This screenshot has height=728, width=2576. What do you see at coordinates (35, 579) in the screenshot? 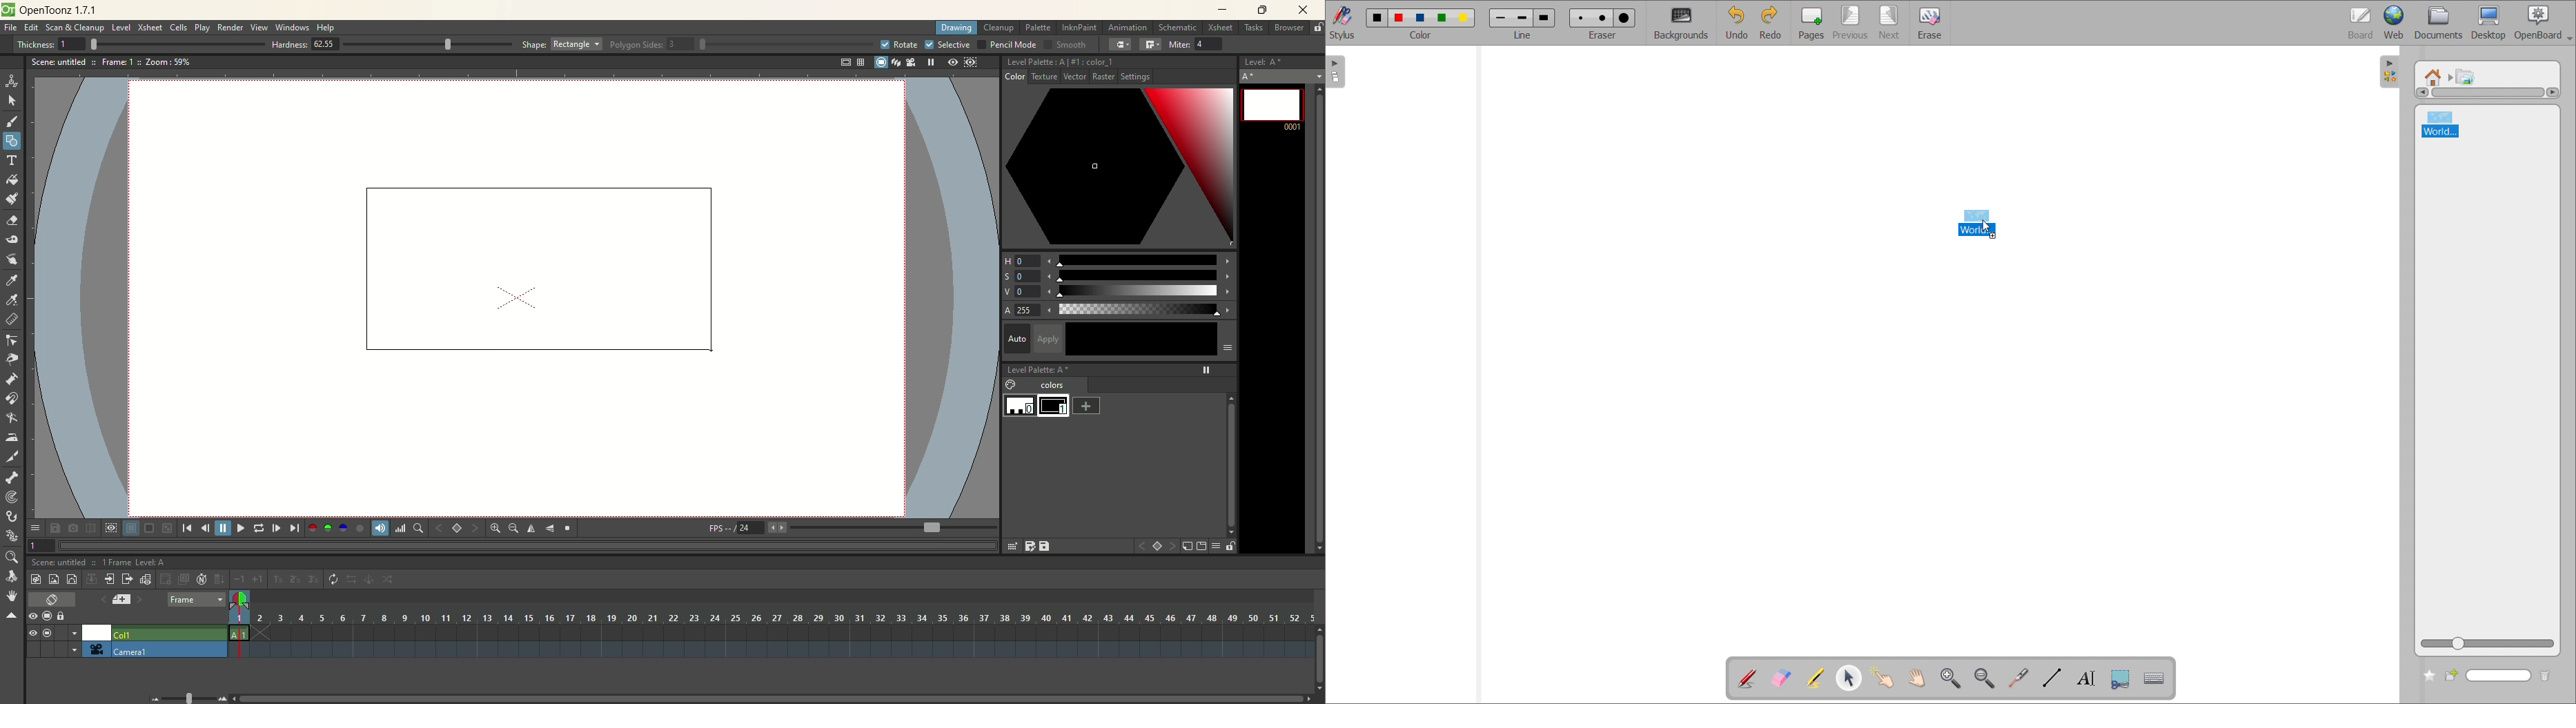
I see `new toonz raster level` at bounding box center [35, 579].